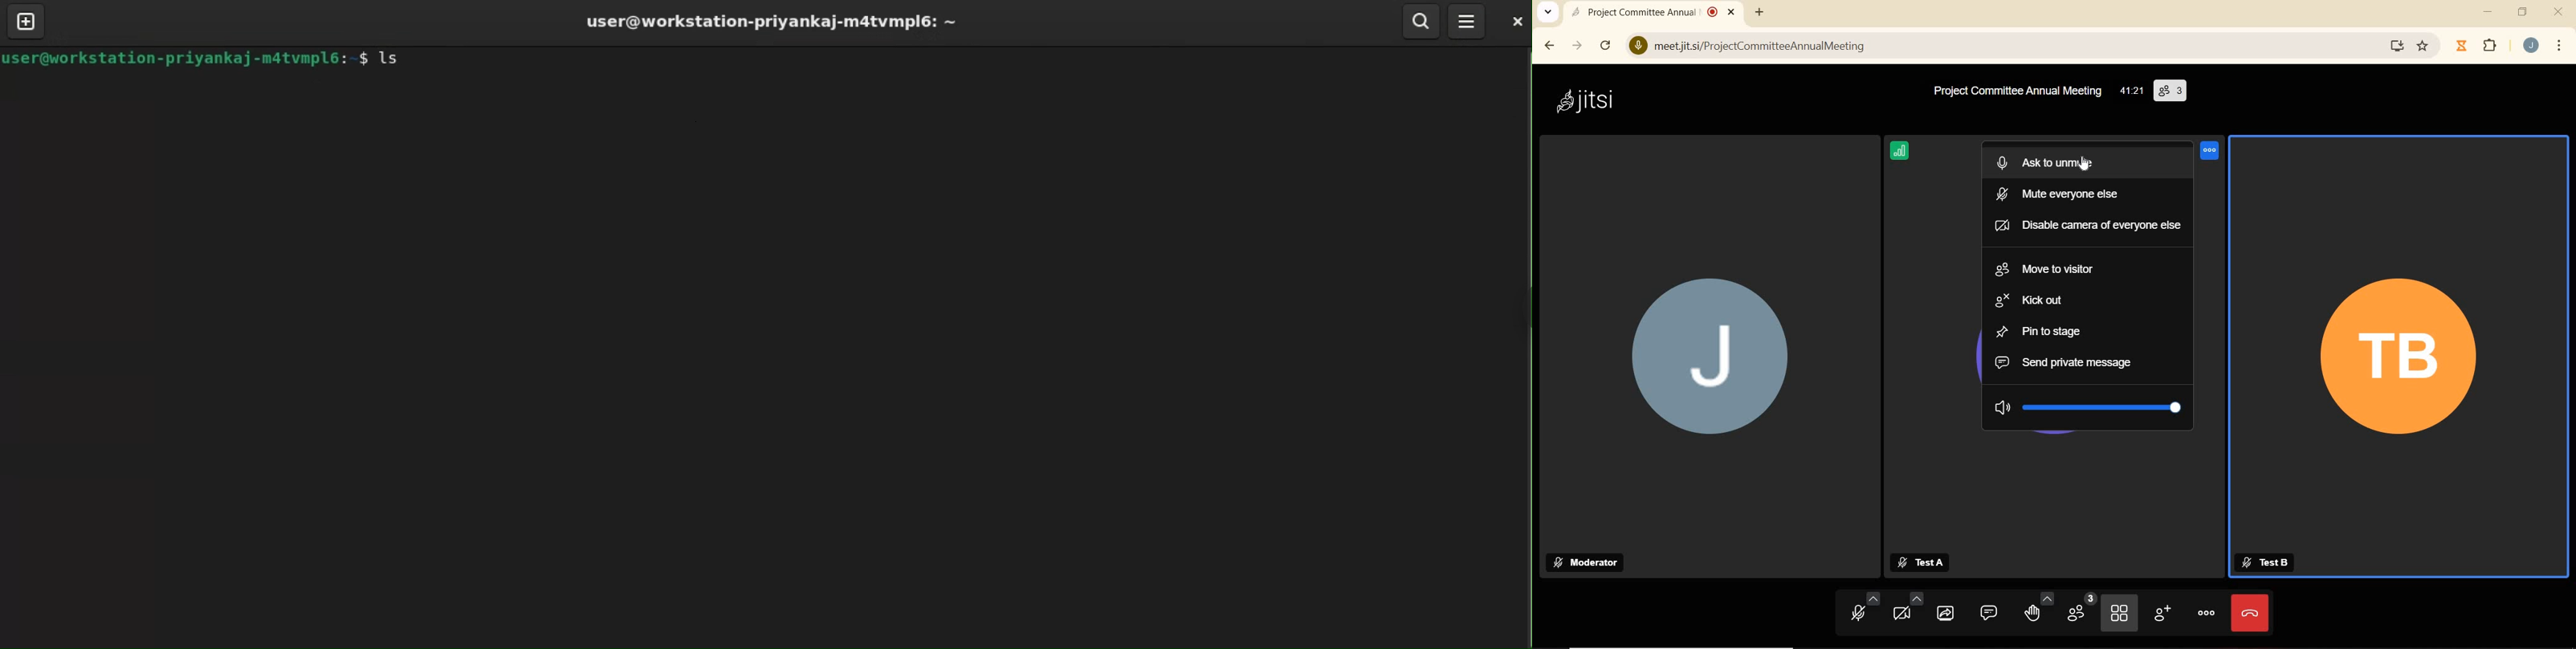 This screenshot has width=2576, height=672. What do you see at coordinates (2037, 608) in the screenshot?
I see `RAISE YOUR HAND` at bounding box center [2037, 608].